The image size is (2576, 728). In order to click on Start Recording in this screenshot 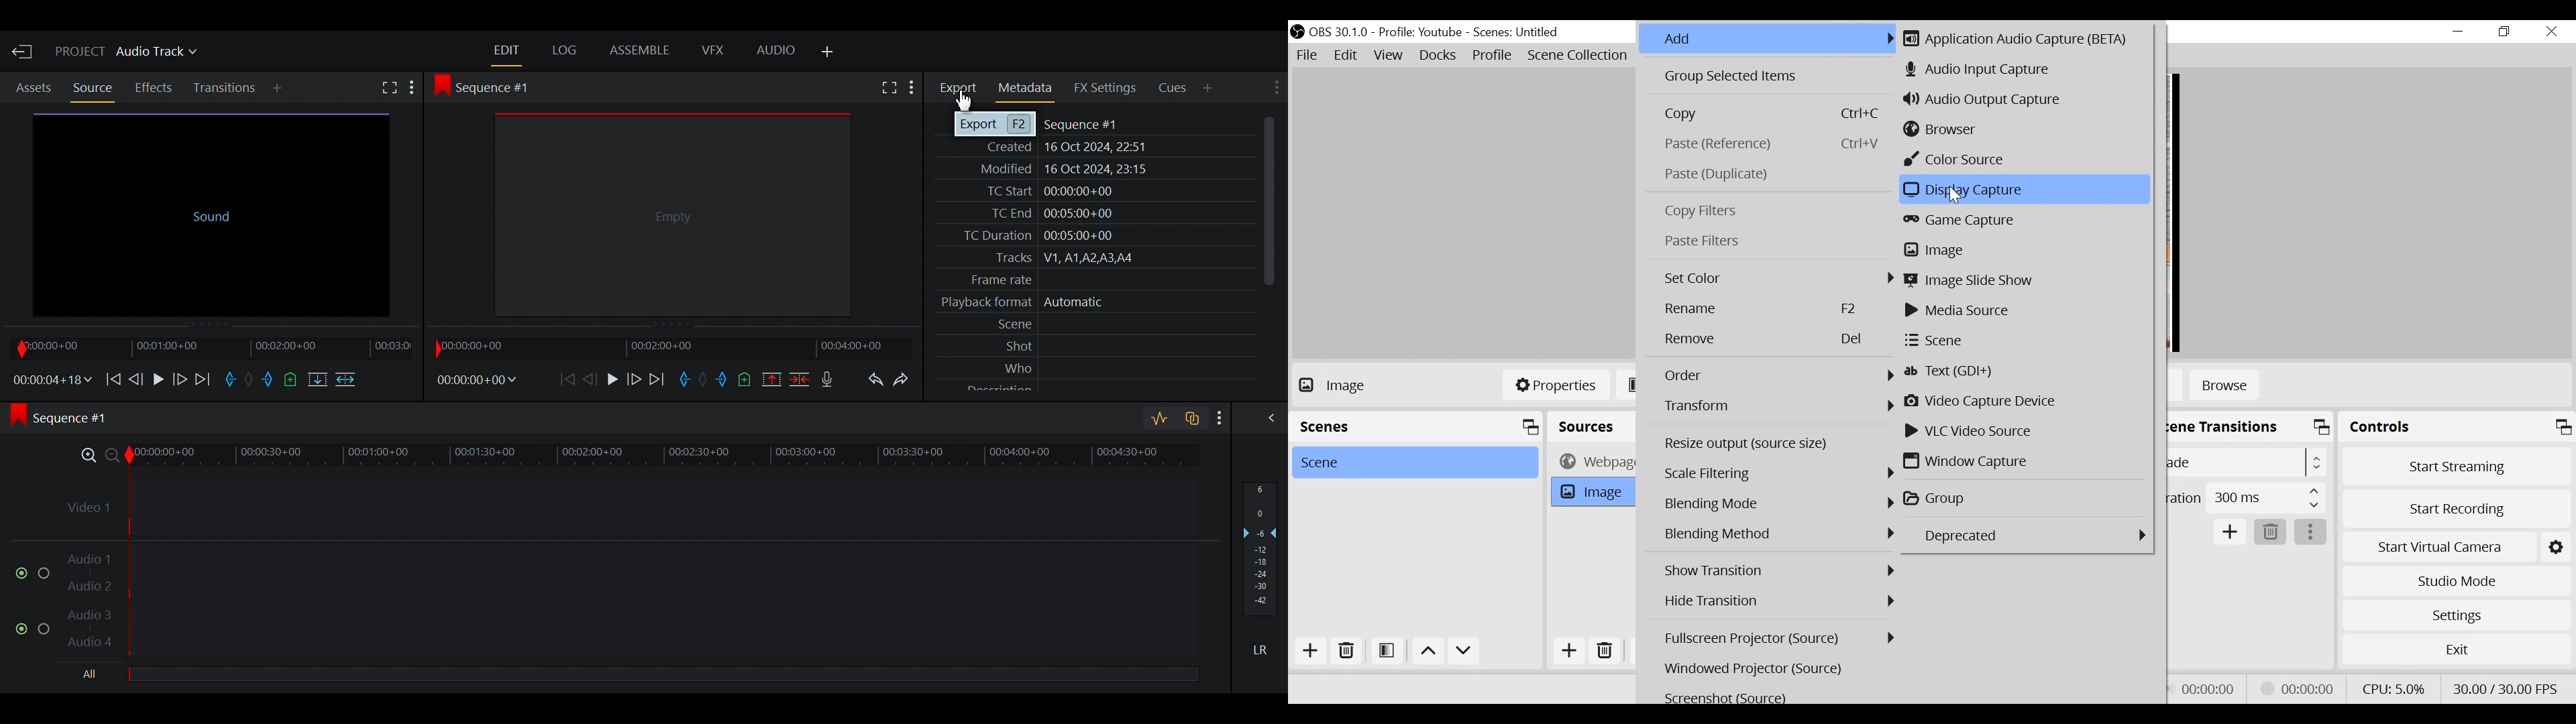, I will do `click(2457, 511)`.